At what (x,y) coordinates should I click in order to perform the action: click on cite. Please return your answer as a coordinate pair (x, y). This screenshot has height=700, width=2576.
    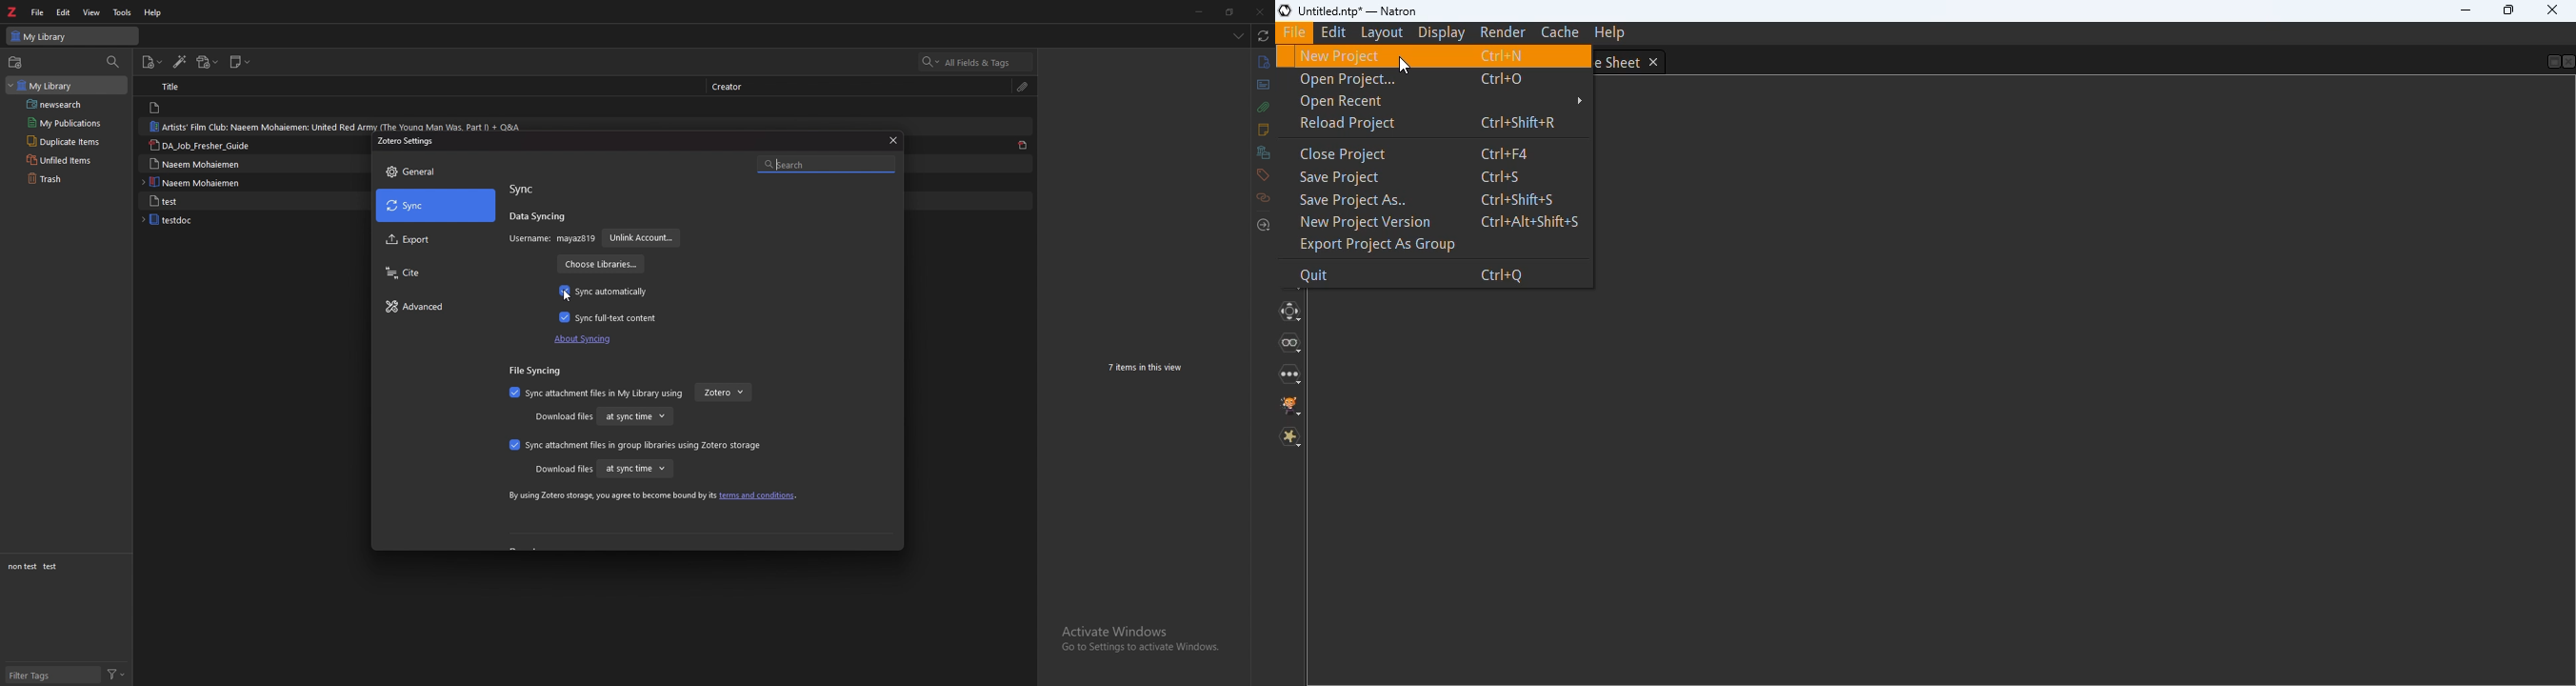
    Looking at the image, I should click on (434, 273).